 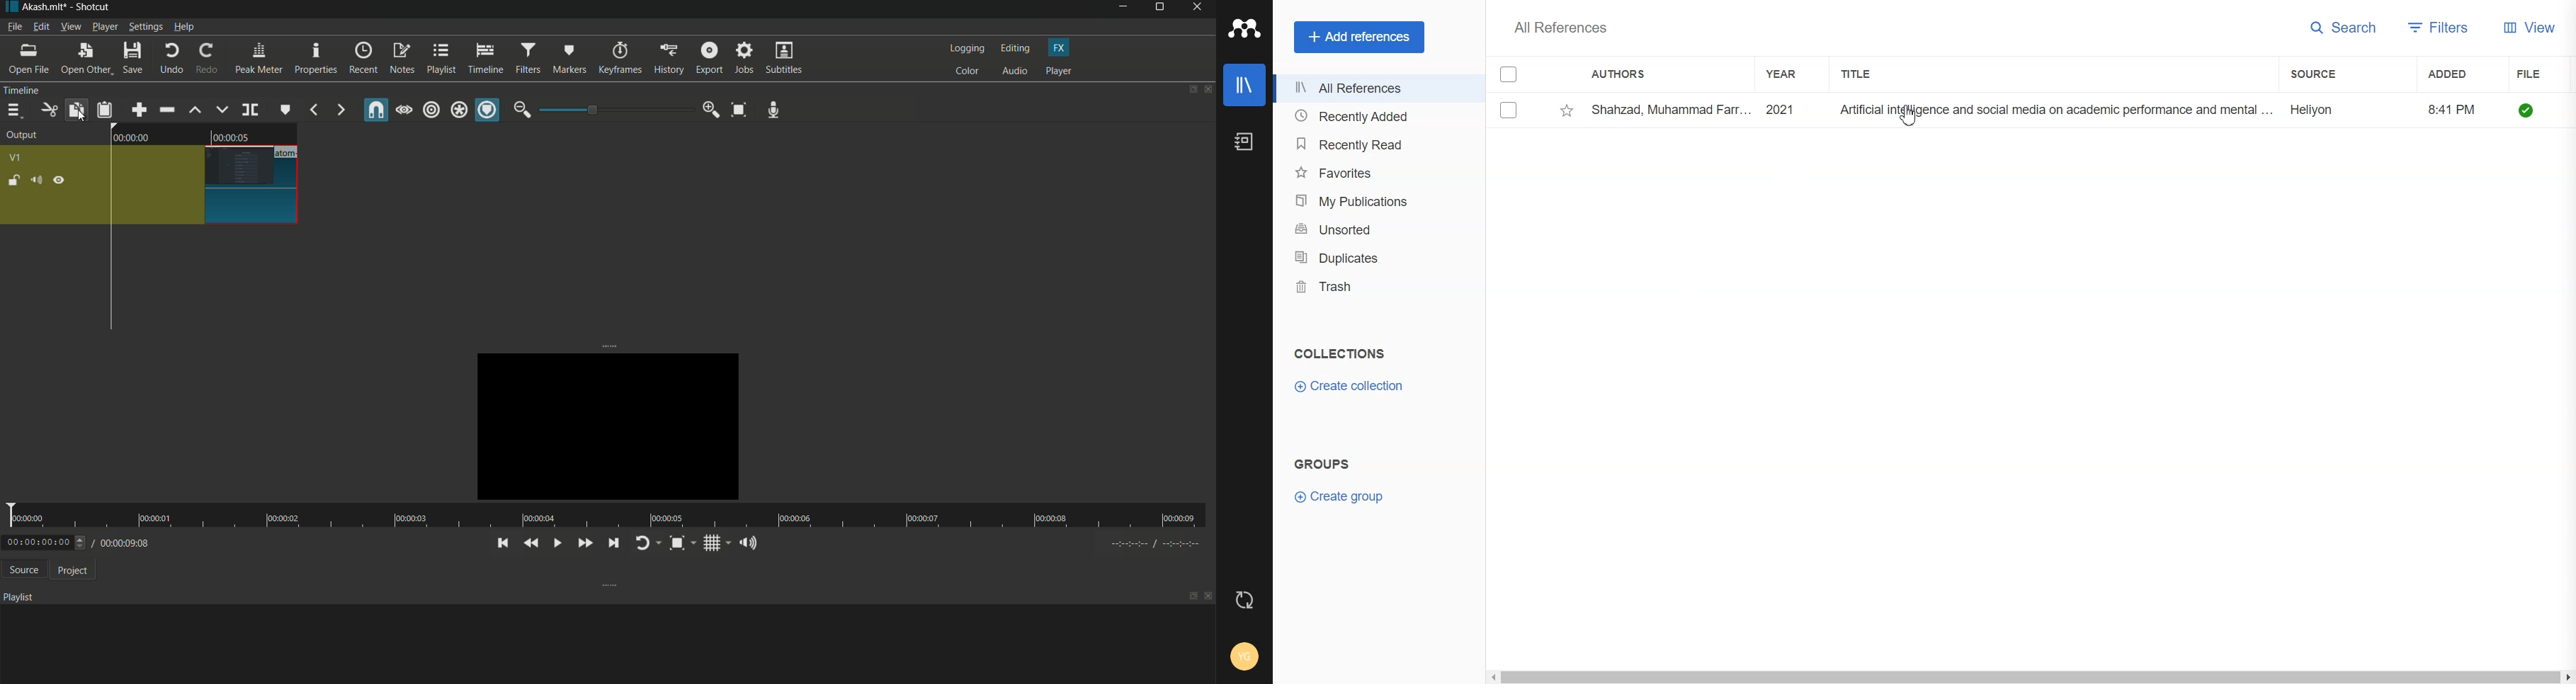 I want to click on keyframes, so click(x=619, y=58).